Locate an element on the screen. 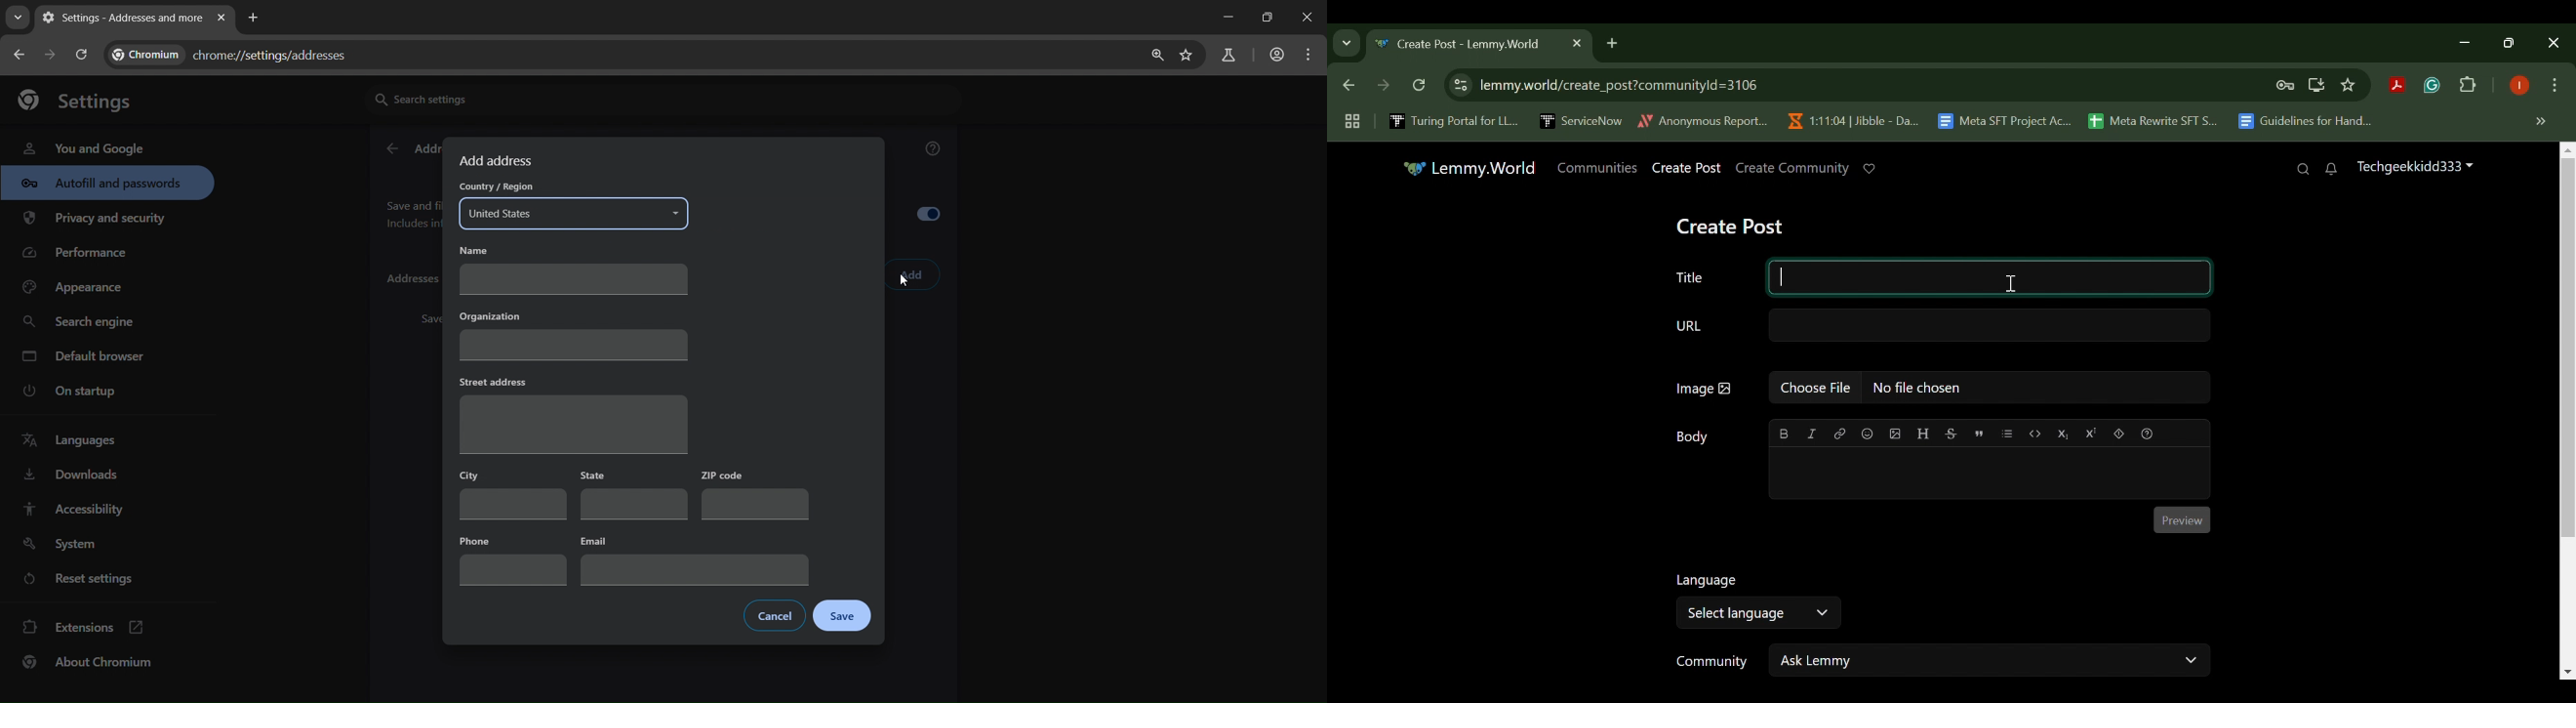 The height and width of the screenshot is (728, 2576). go back one page is located at coordinates (53, 54).